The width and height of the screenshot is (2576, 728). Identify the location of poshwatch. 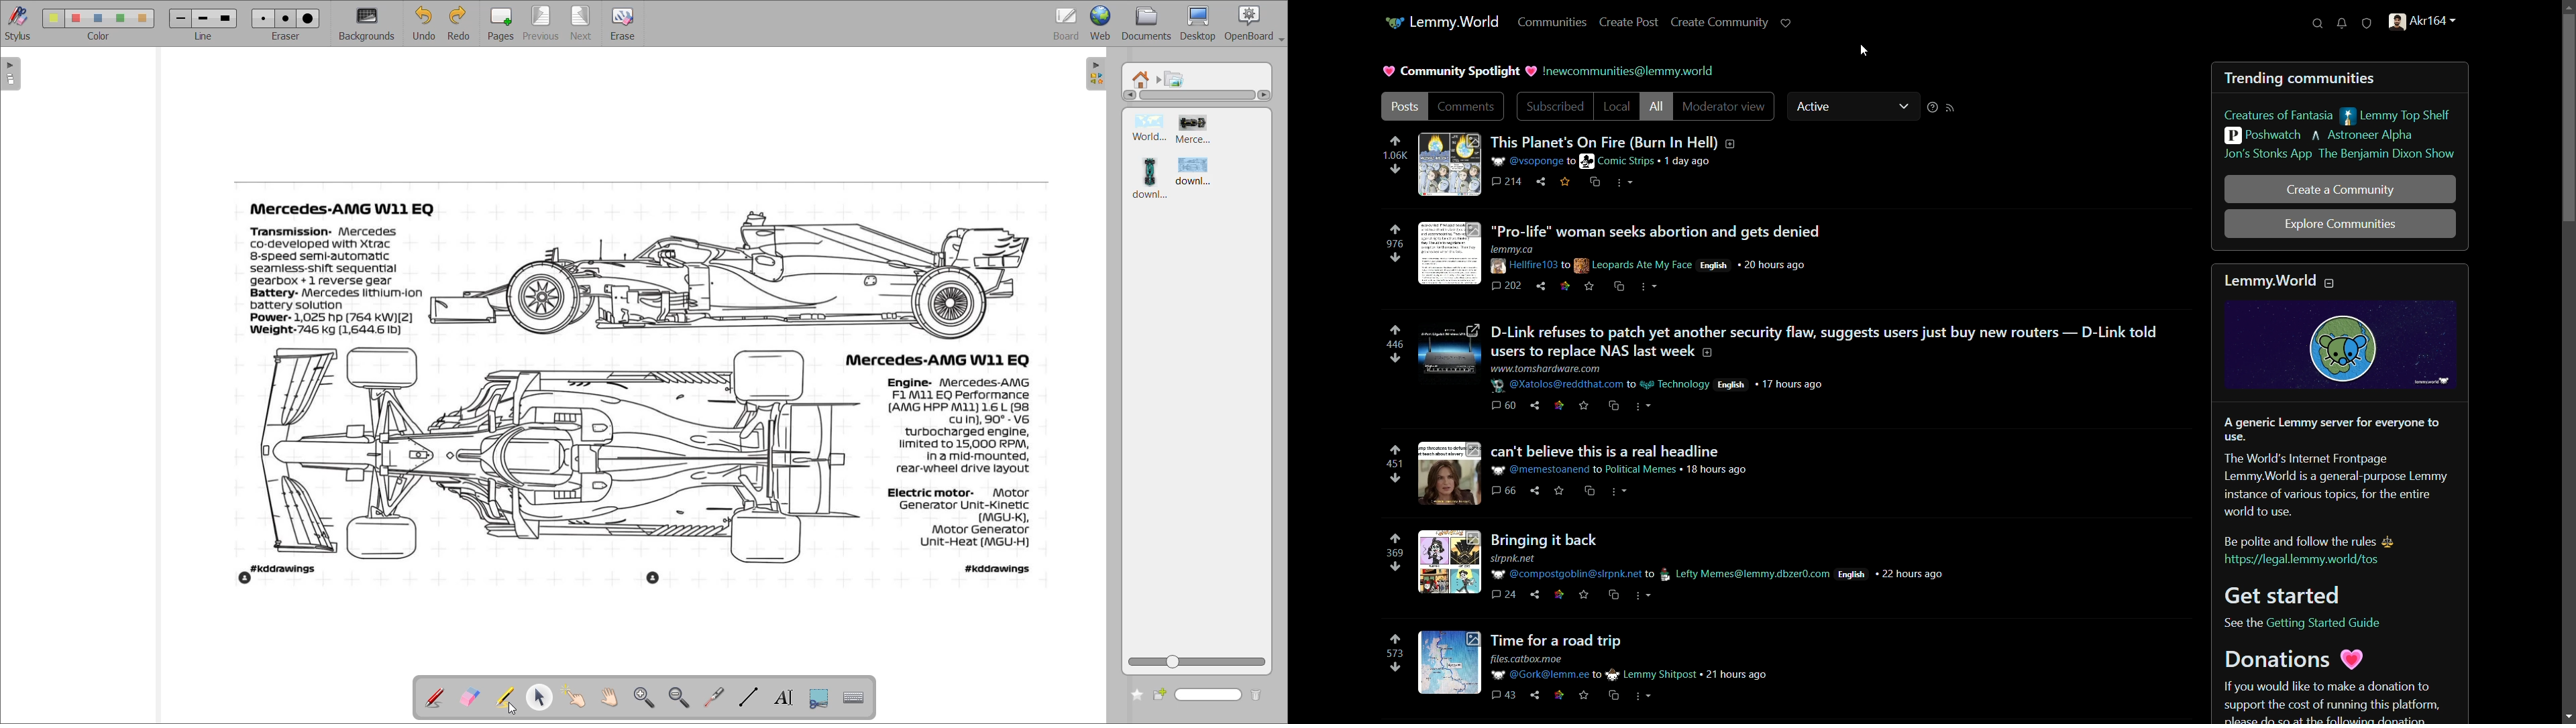
(2263, 135).